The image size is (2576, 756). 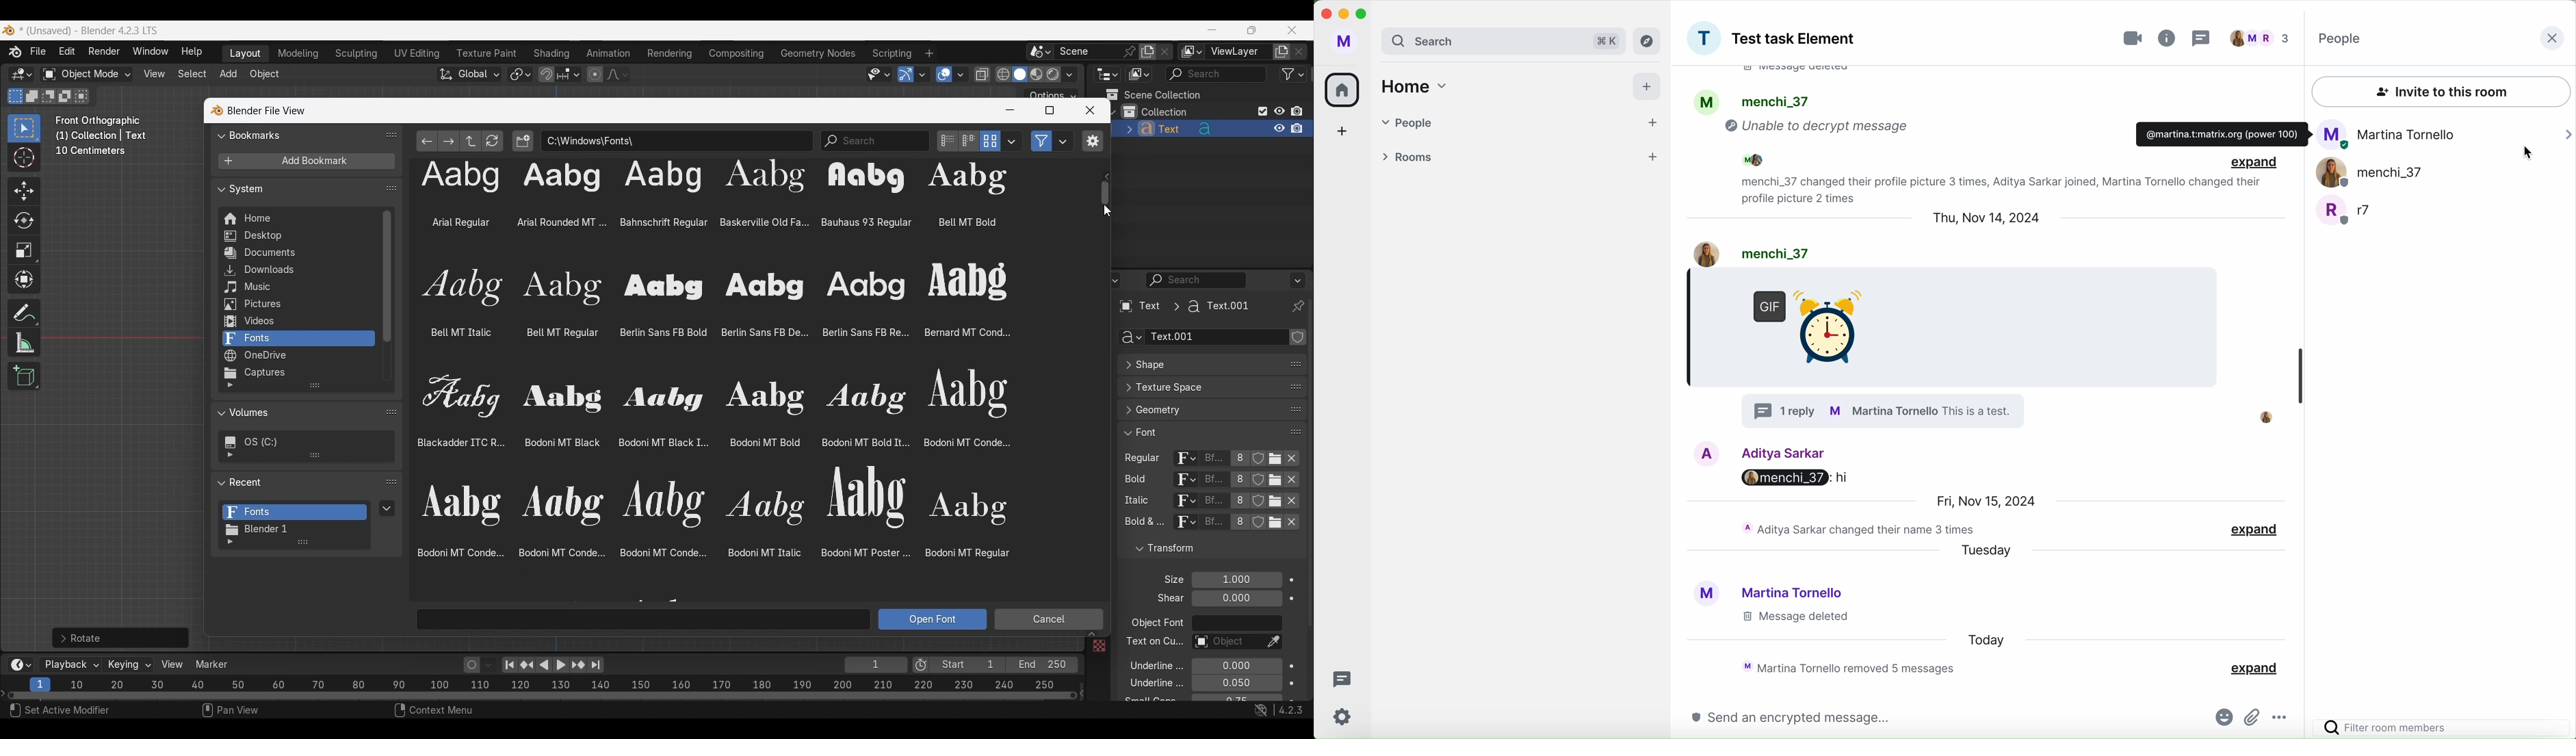 I want to click on Show filtering options, so click(x=230, y=385).